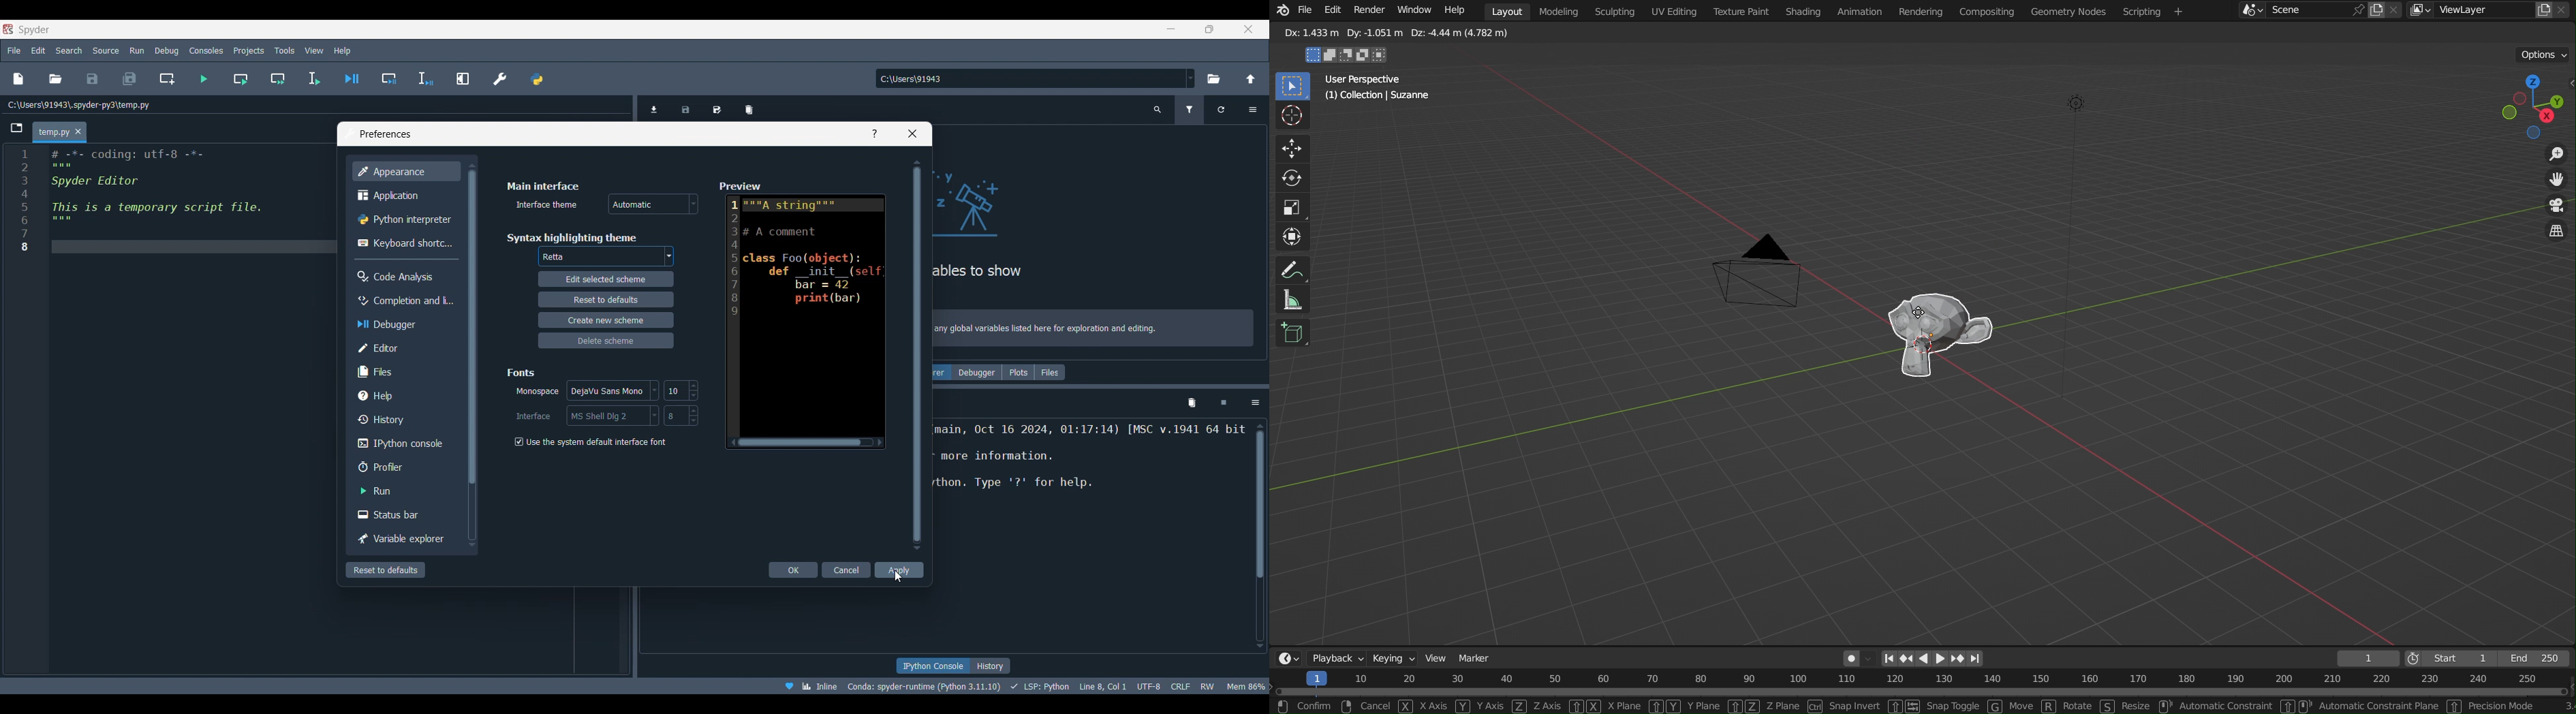  Describe the element at coordinates (403, 419) in the screenshot. I see `History` at that location.